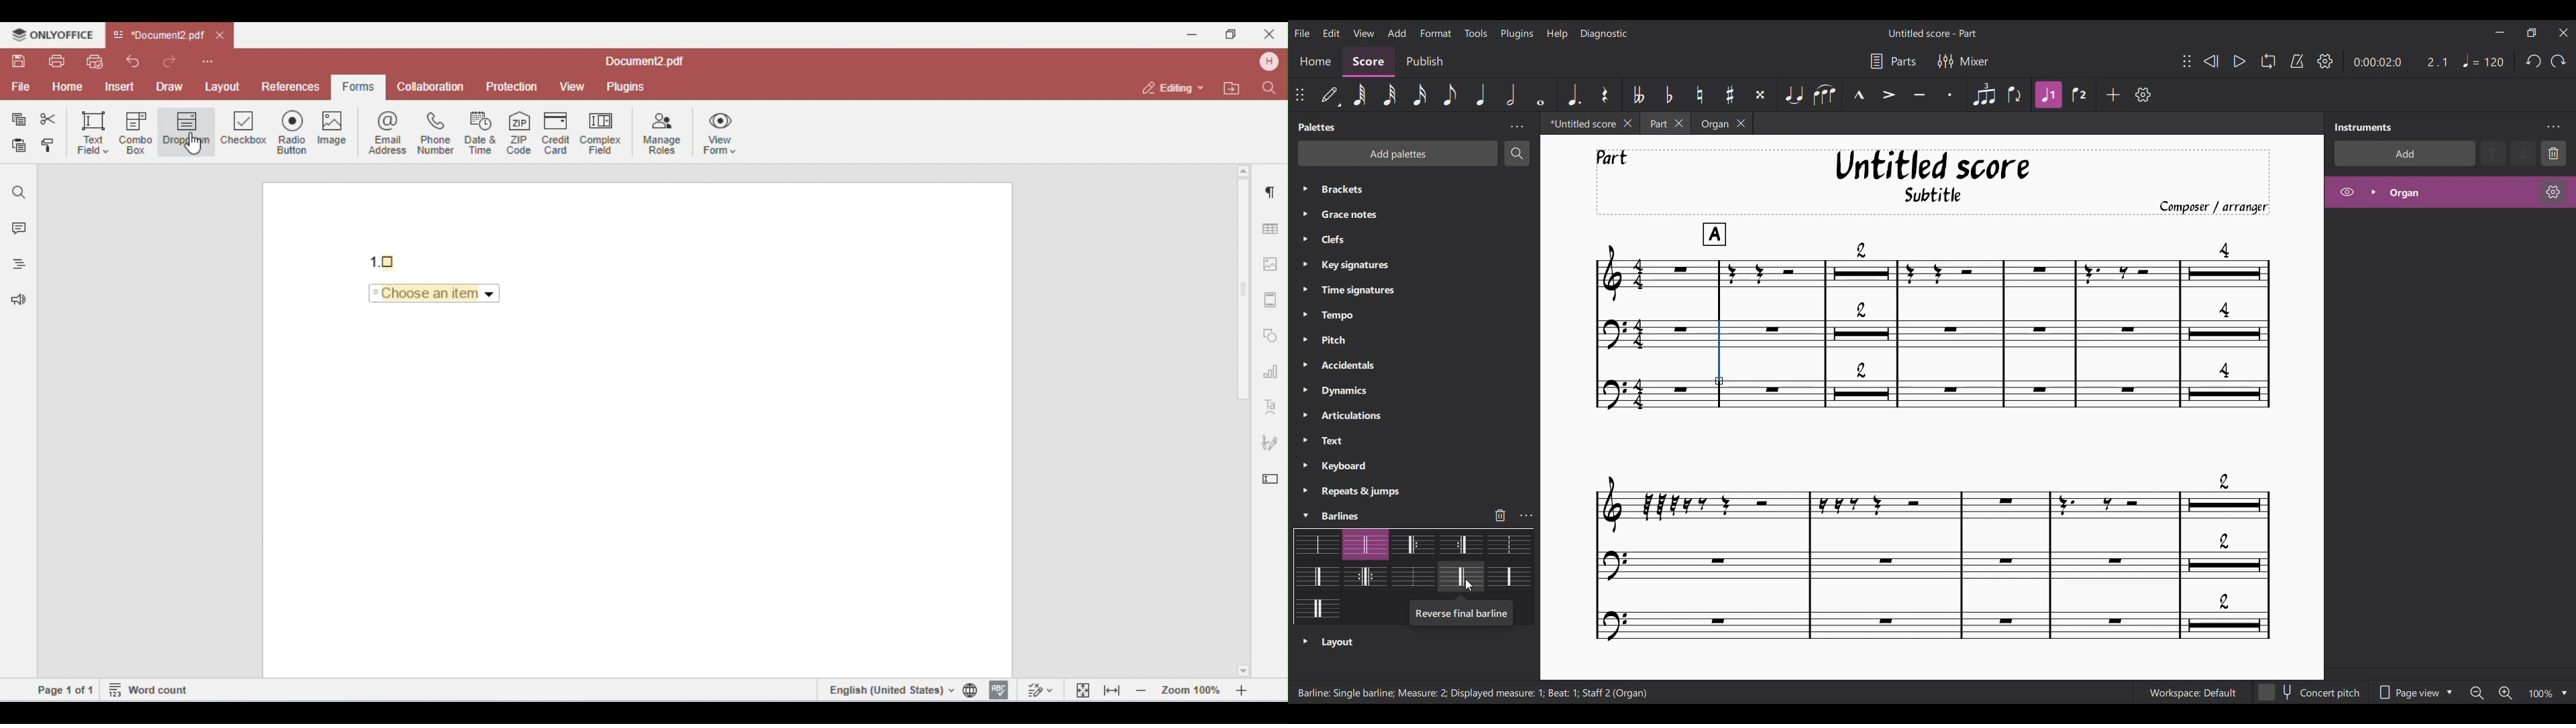 The height and width of the screenshot is (728, 2576). I want to click on Click to expand respective palette, so click(1305, 343).